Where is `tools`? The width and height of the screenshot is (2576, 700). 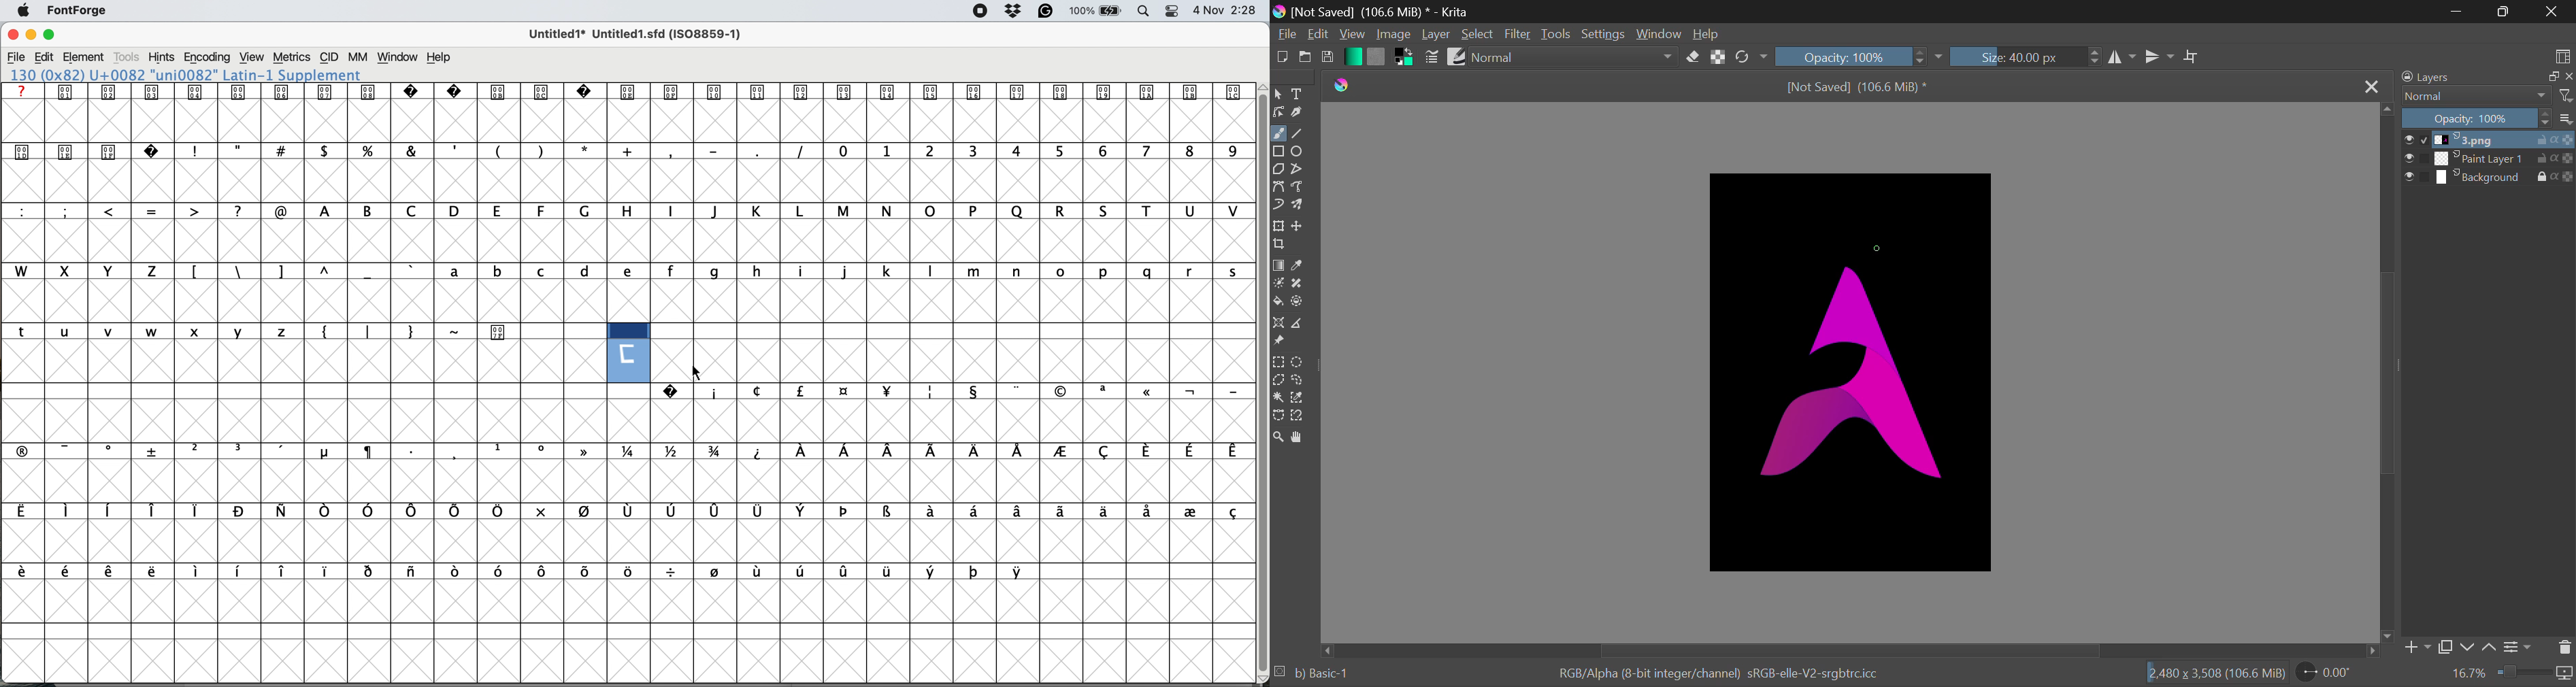
tools is located at coordinates (129, 57).